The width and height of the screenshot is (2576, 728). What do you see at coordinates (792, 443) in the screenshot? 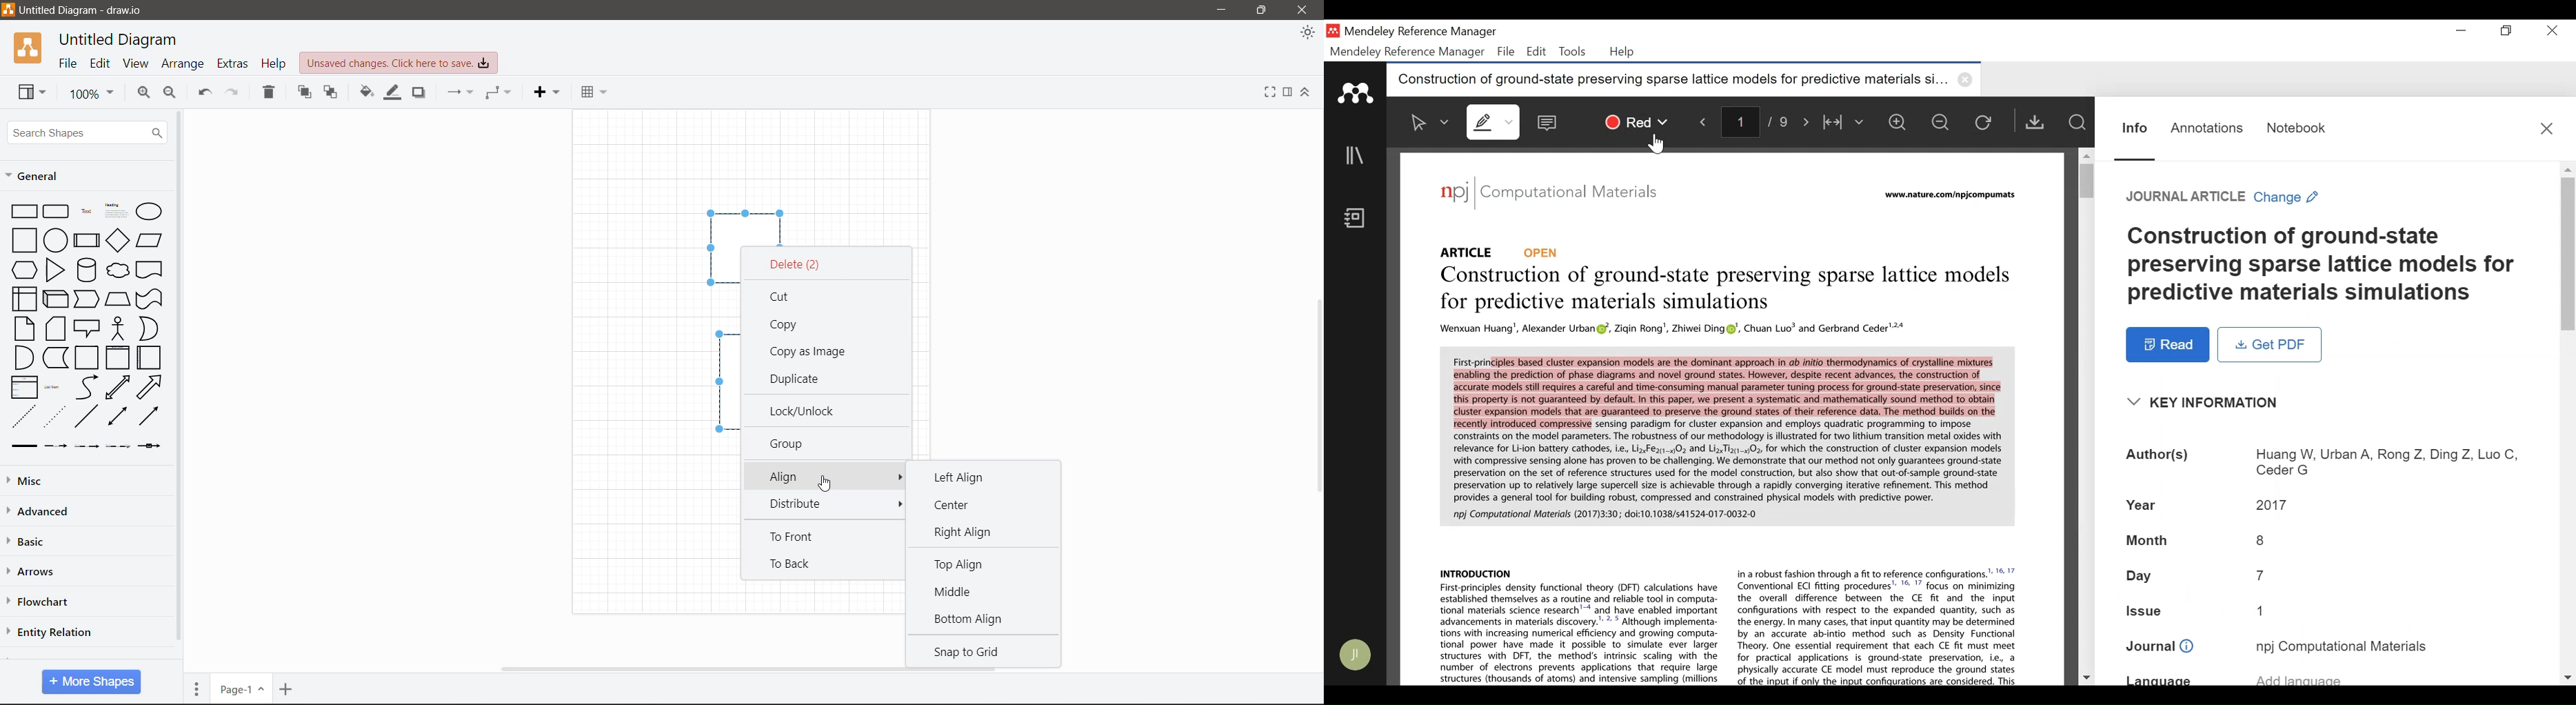
I see `Group` at bounding box center [792, 443].